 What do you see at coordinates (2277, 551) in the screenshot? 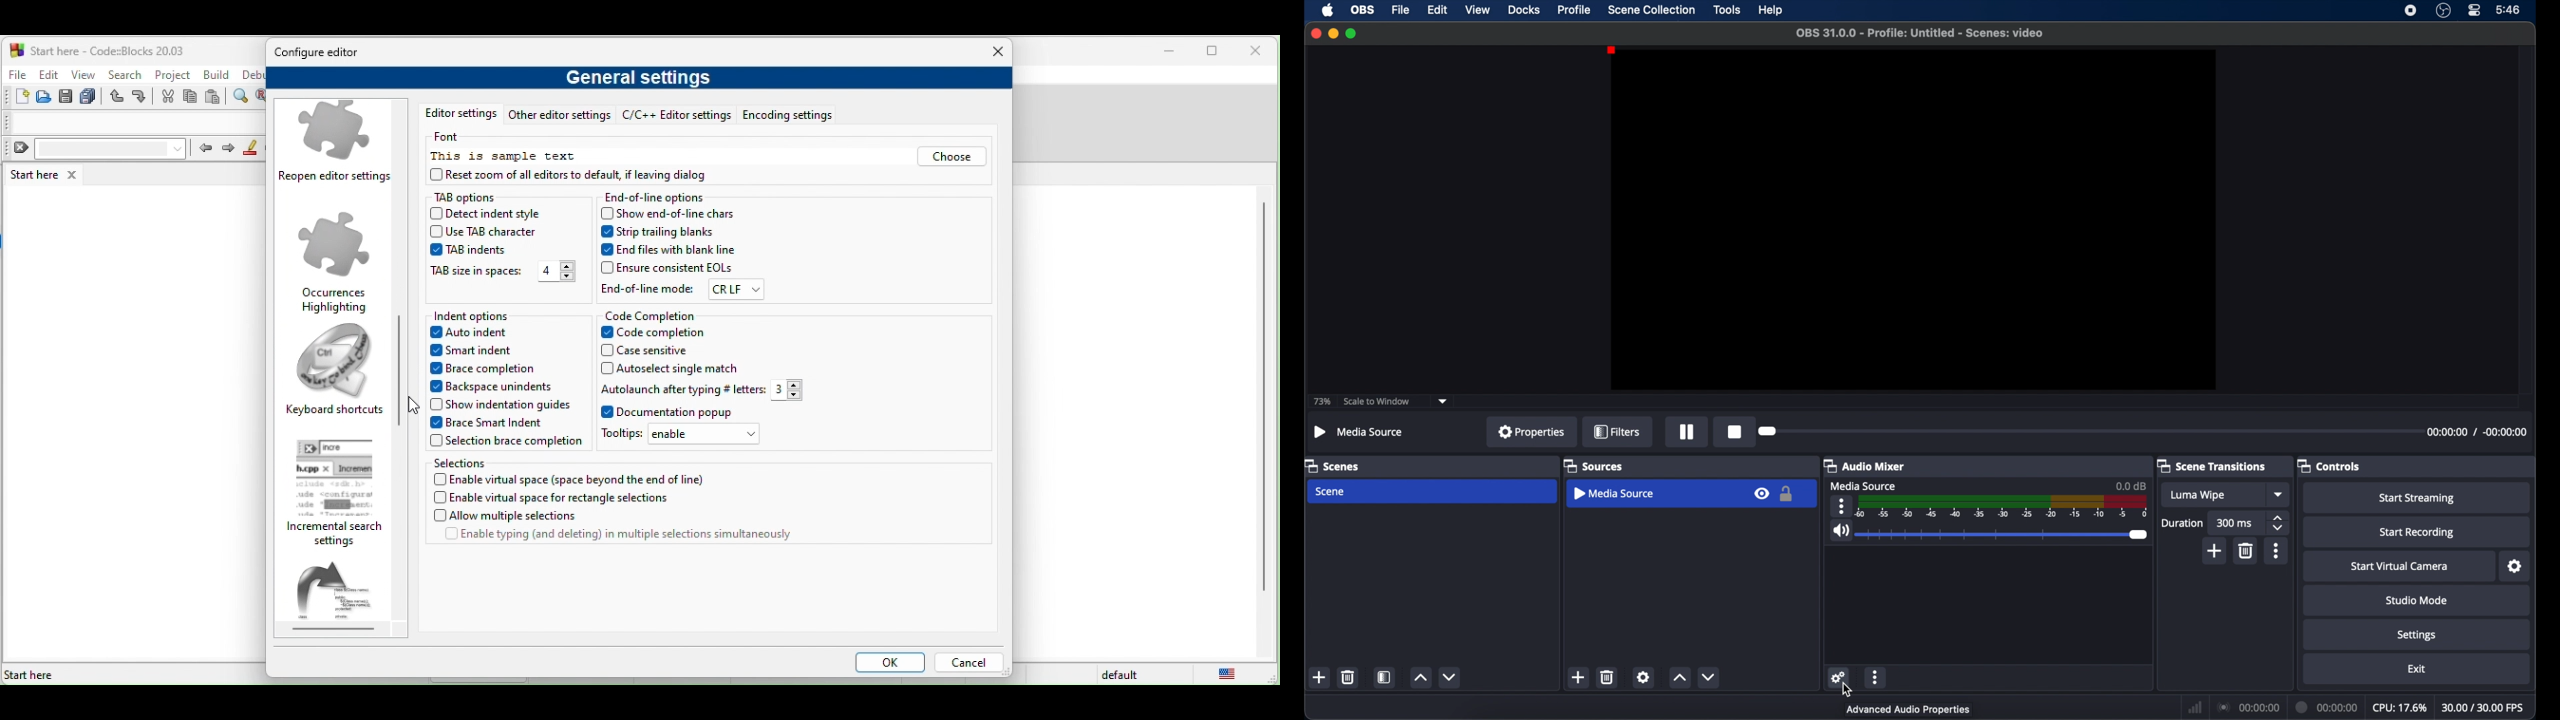
I see `more options` at bounding box center [2277, 551].